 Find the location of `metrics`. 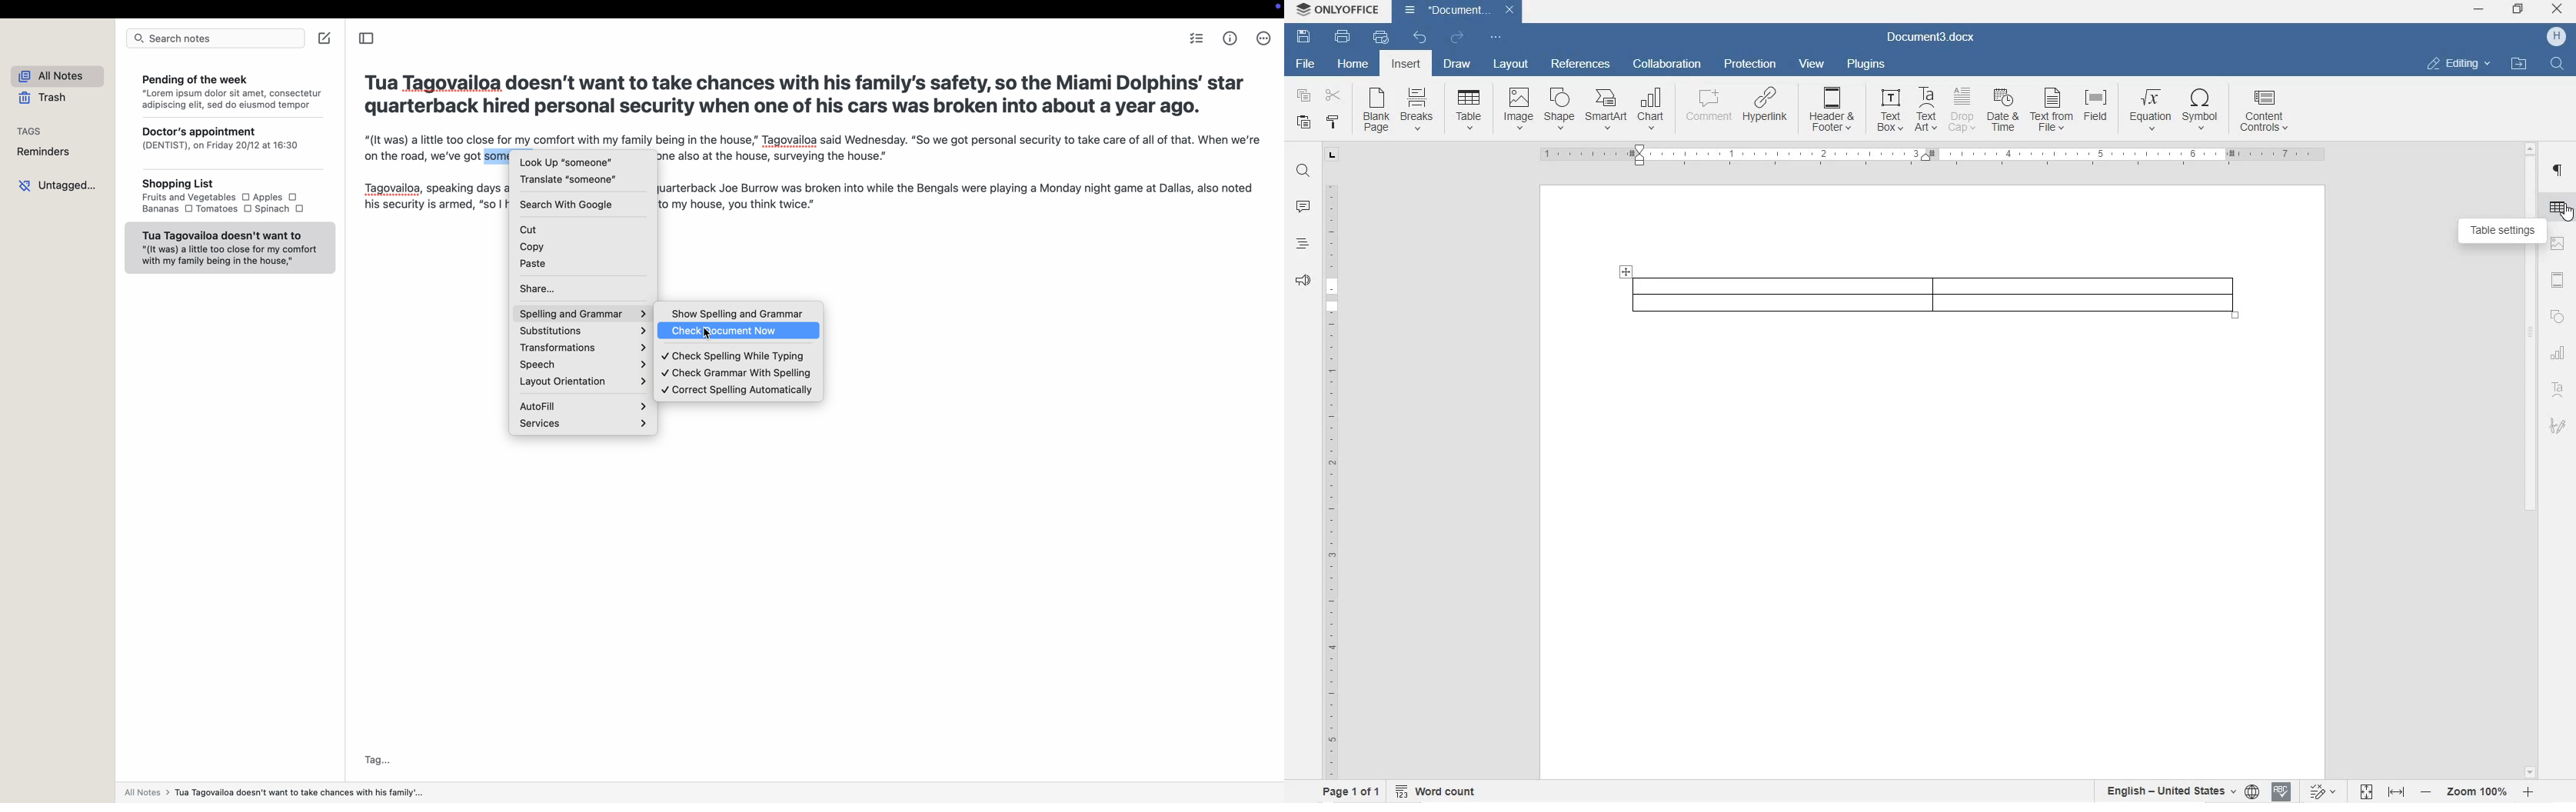

metrics is located at coordinates (1231, 38).